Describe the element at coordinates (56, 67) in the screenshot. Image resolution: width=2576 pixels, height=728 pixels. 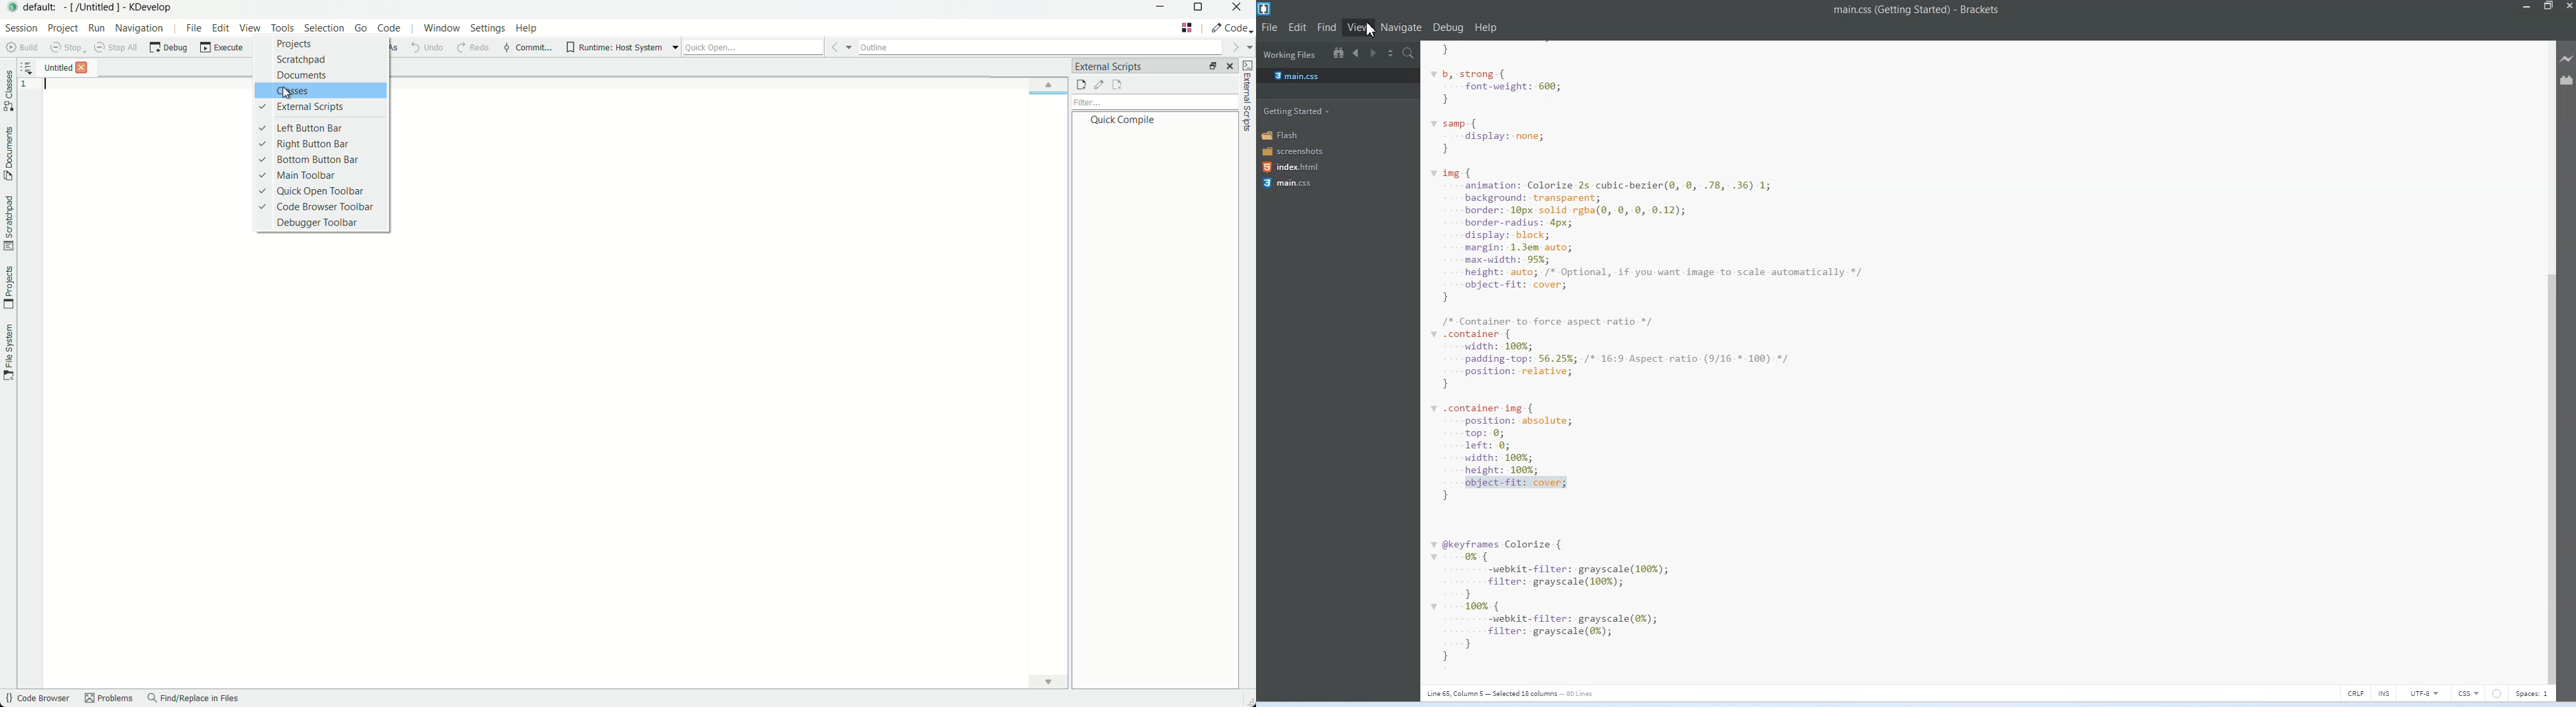
I see `untitled` at that location.